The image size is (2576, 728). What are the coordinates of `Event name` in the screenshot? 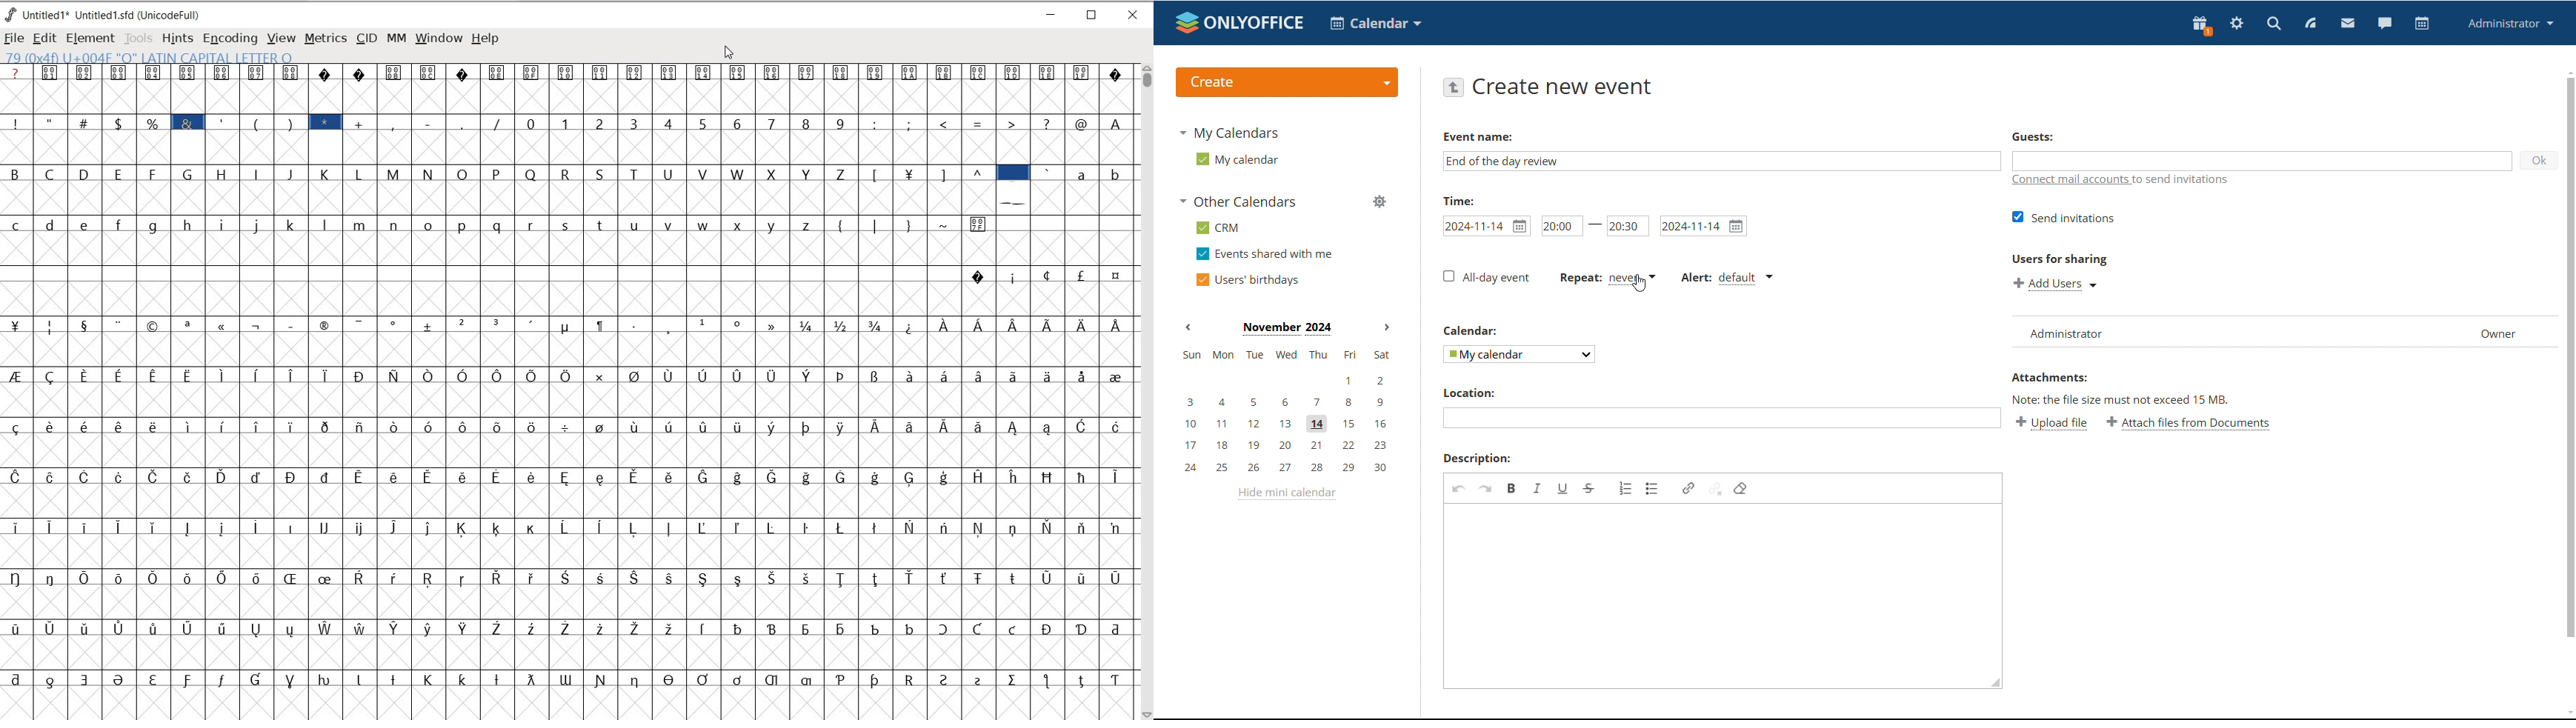 It's located at (1478, 137).